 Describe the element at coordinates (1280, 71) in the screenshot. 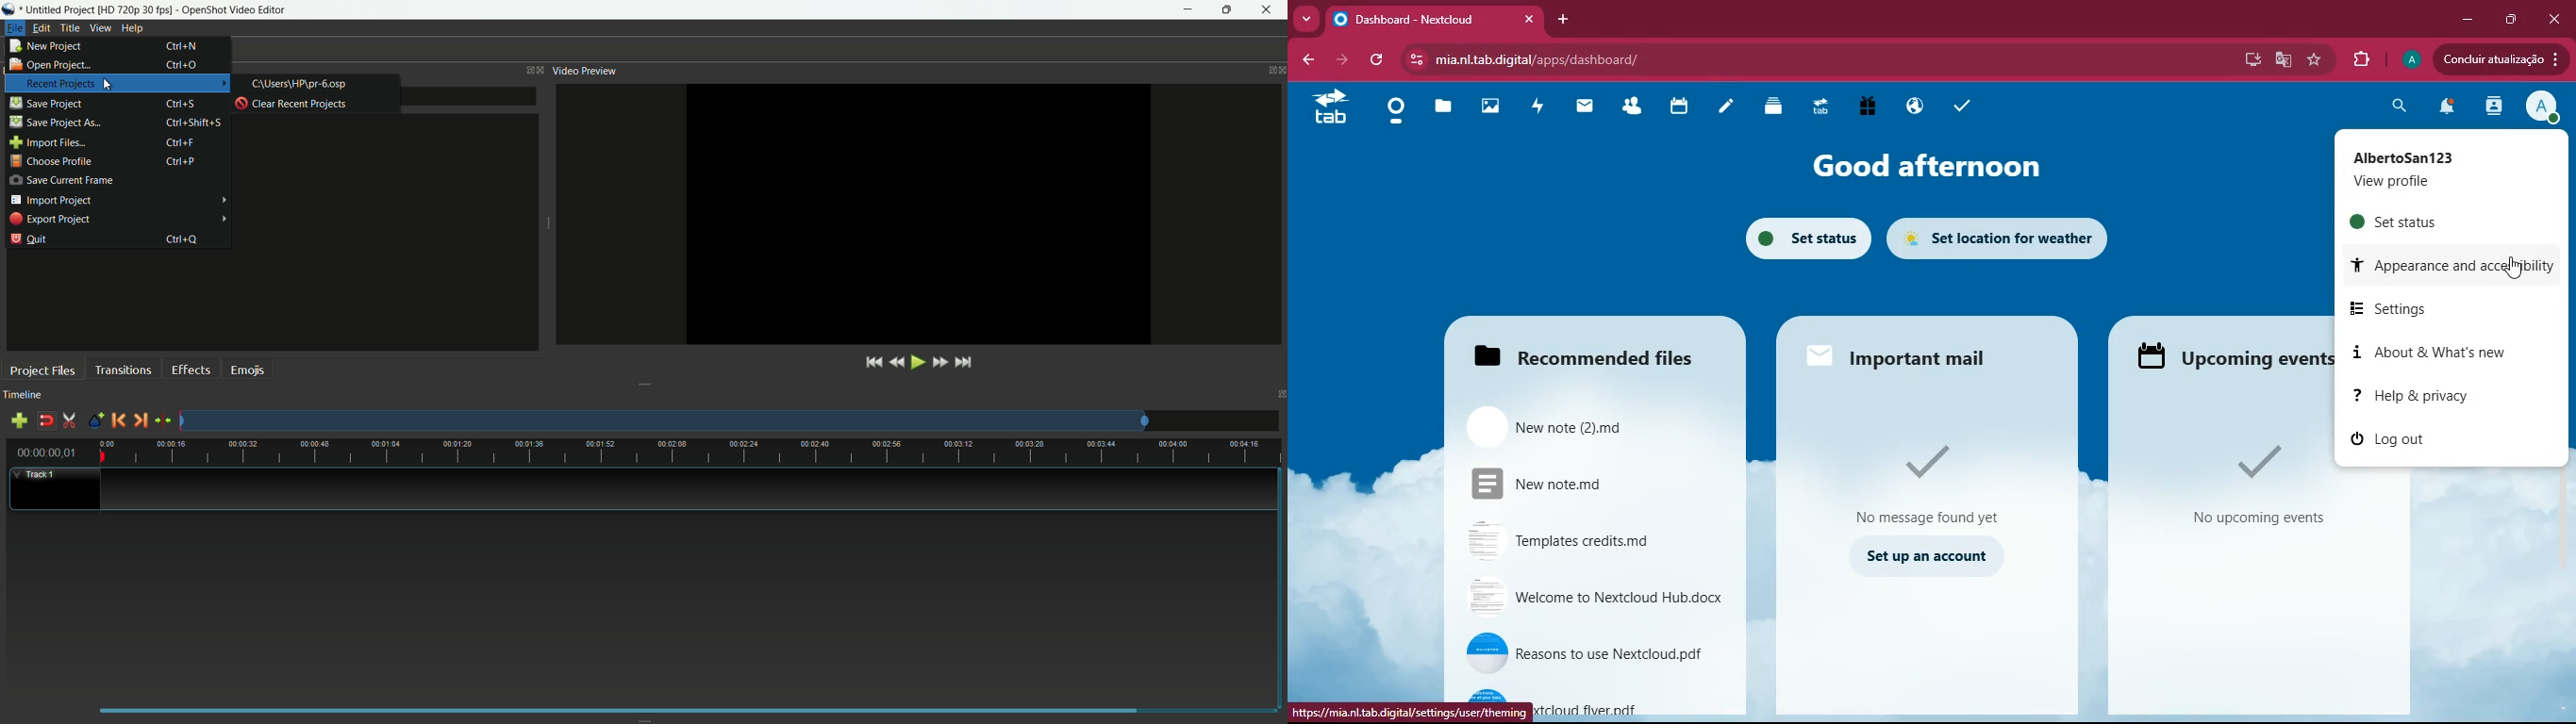

I see `close video preview` at that location.